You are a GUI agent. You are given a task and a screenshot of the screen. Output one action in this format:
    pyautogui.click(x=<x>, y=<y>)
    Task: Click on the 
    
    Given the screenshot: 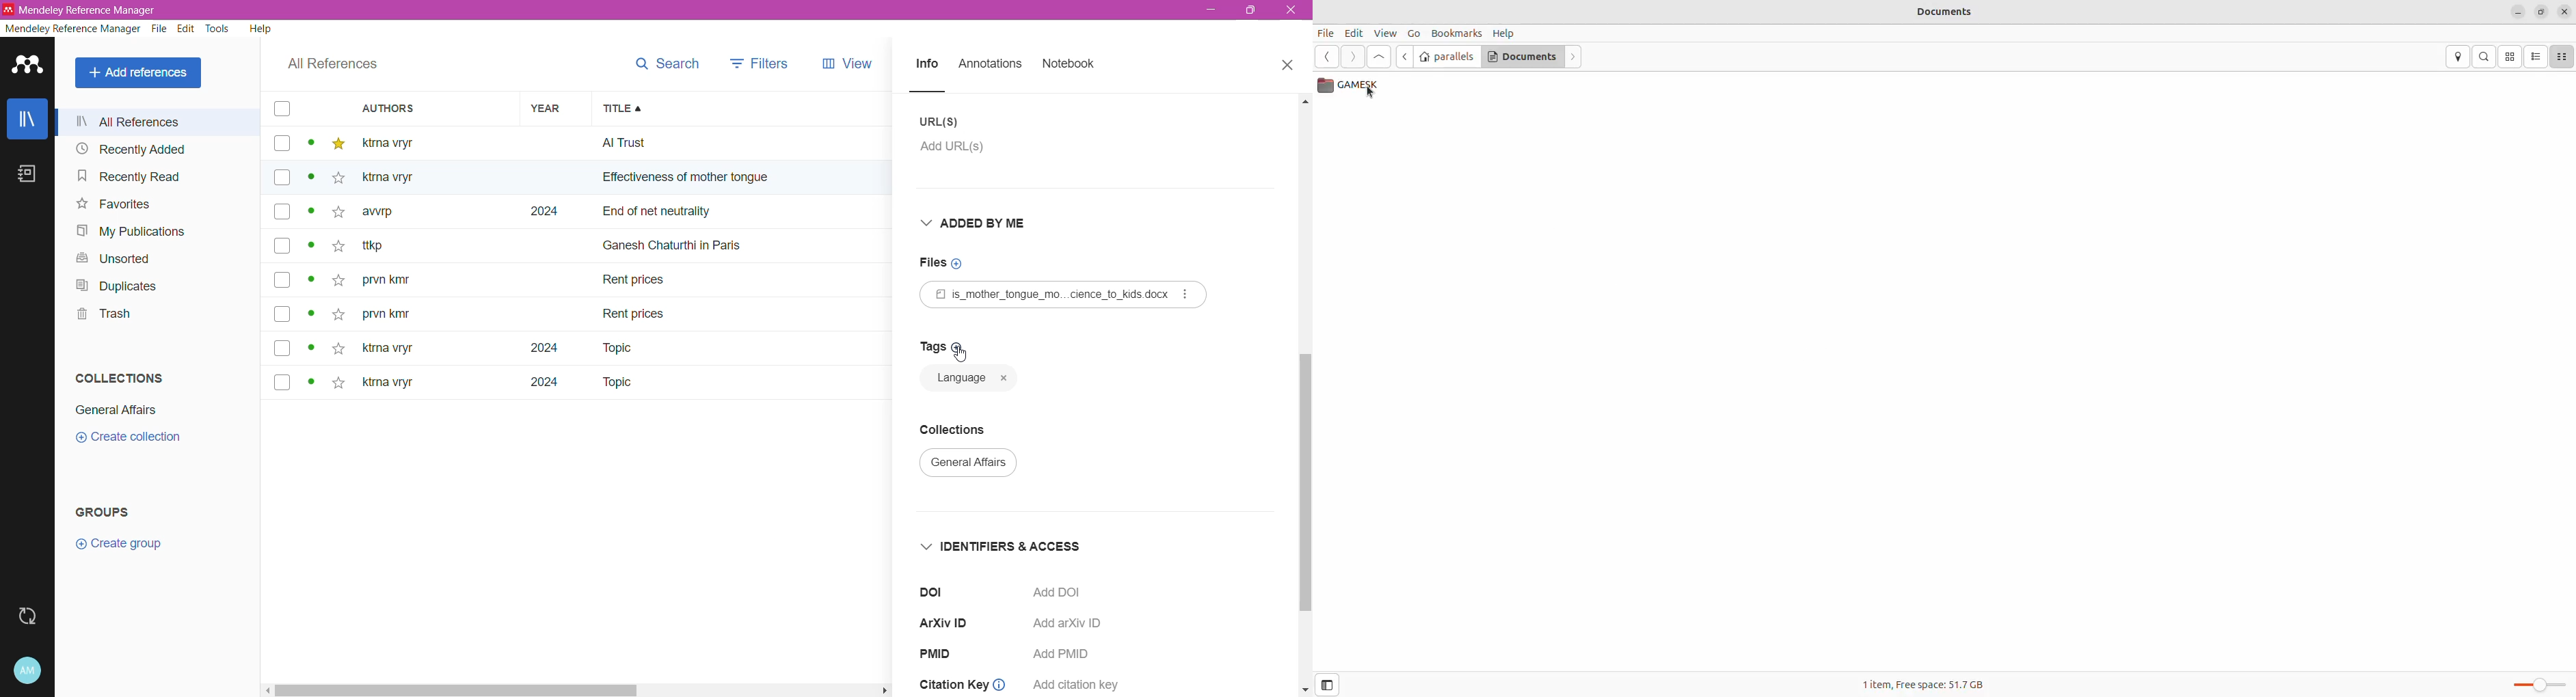 What is the action you would take?
    pyautogui.click(x=397, y=178)
    